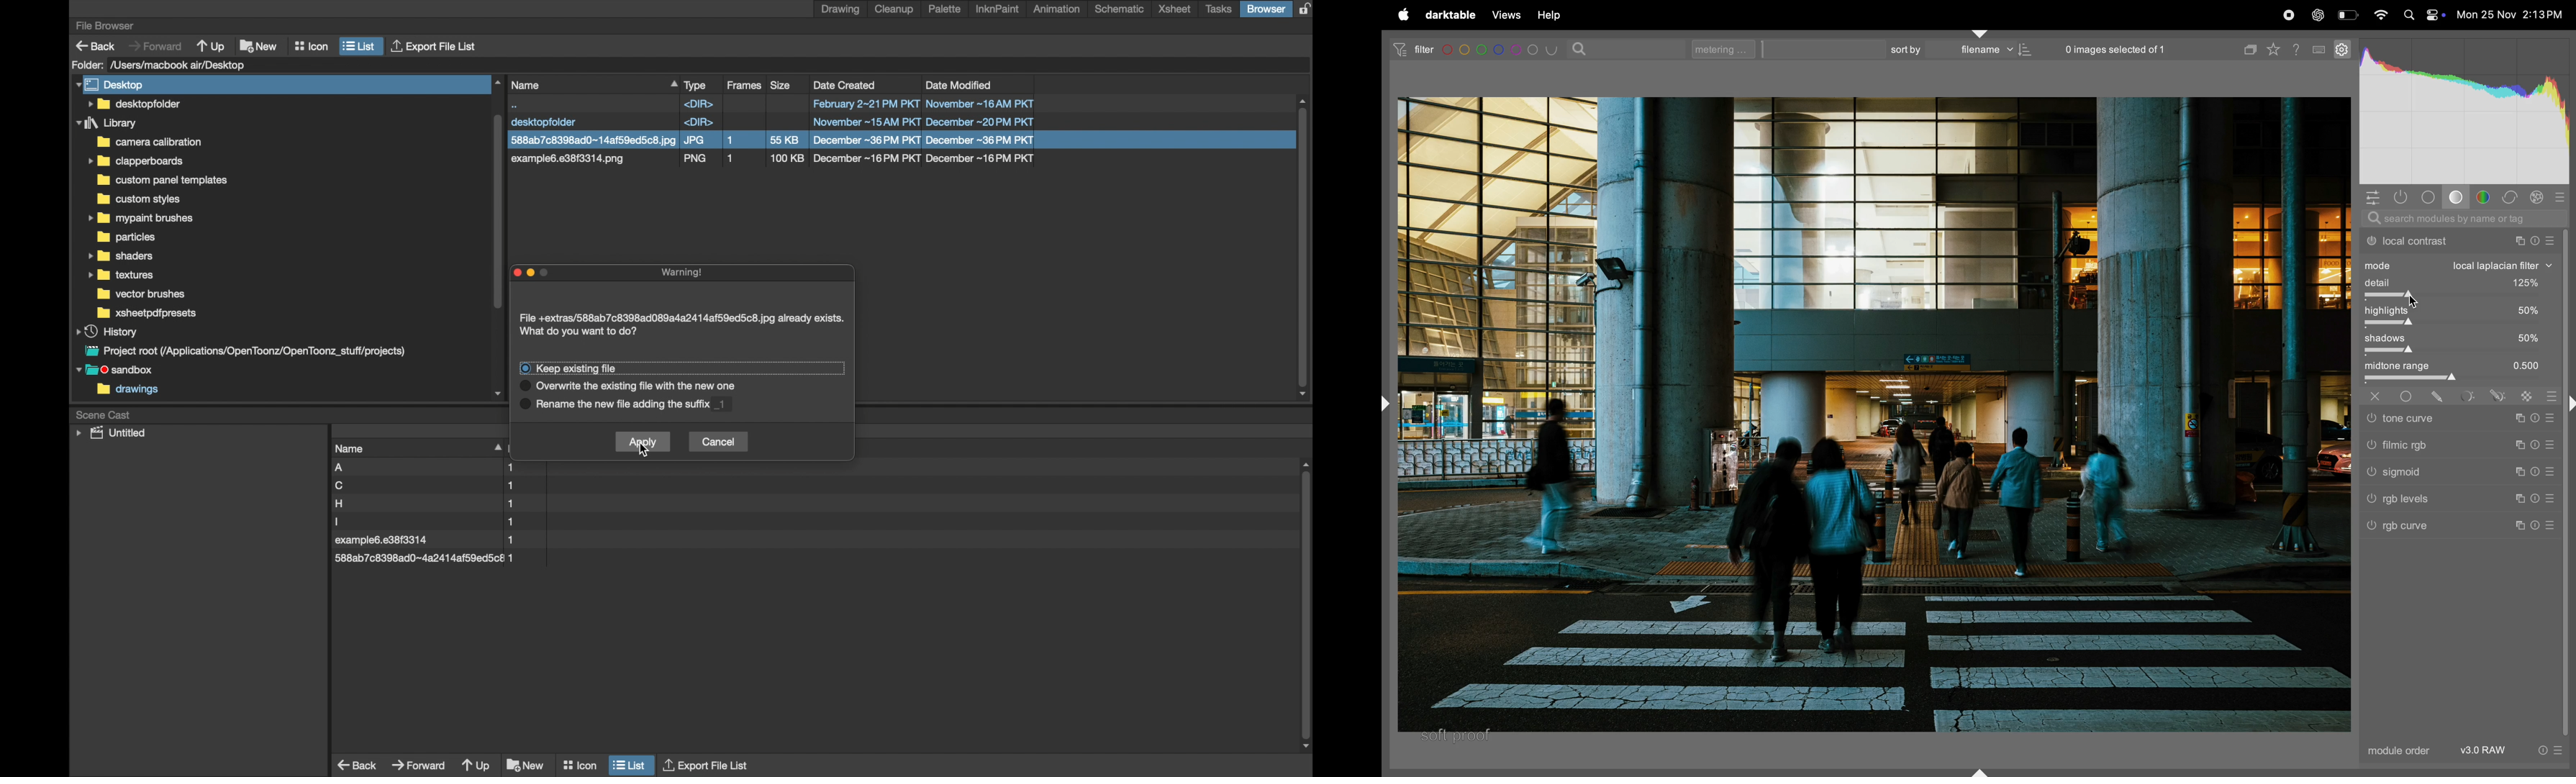  What do you see at coordinates (1980, 771) in the screenshot?
I see `shift+ctrl+b` at bounding box center [1980, 771].